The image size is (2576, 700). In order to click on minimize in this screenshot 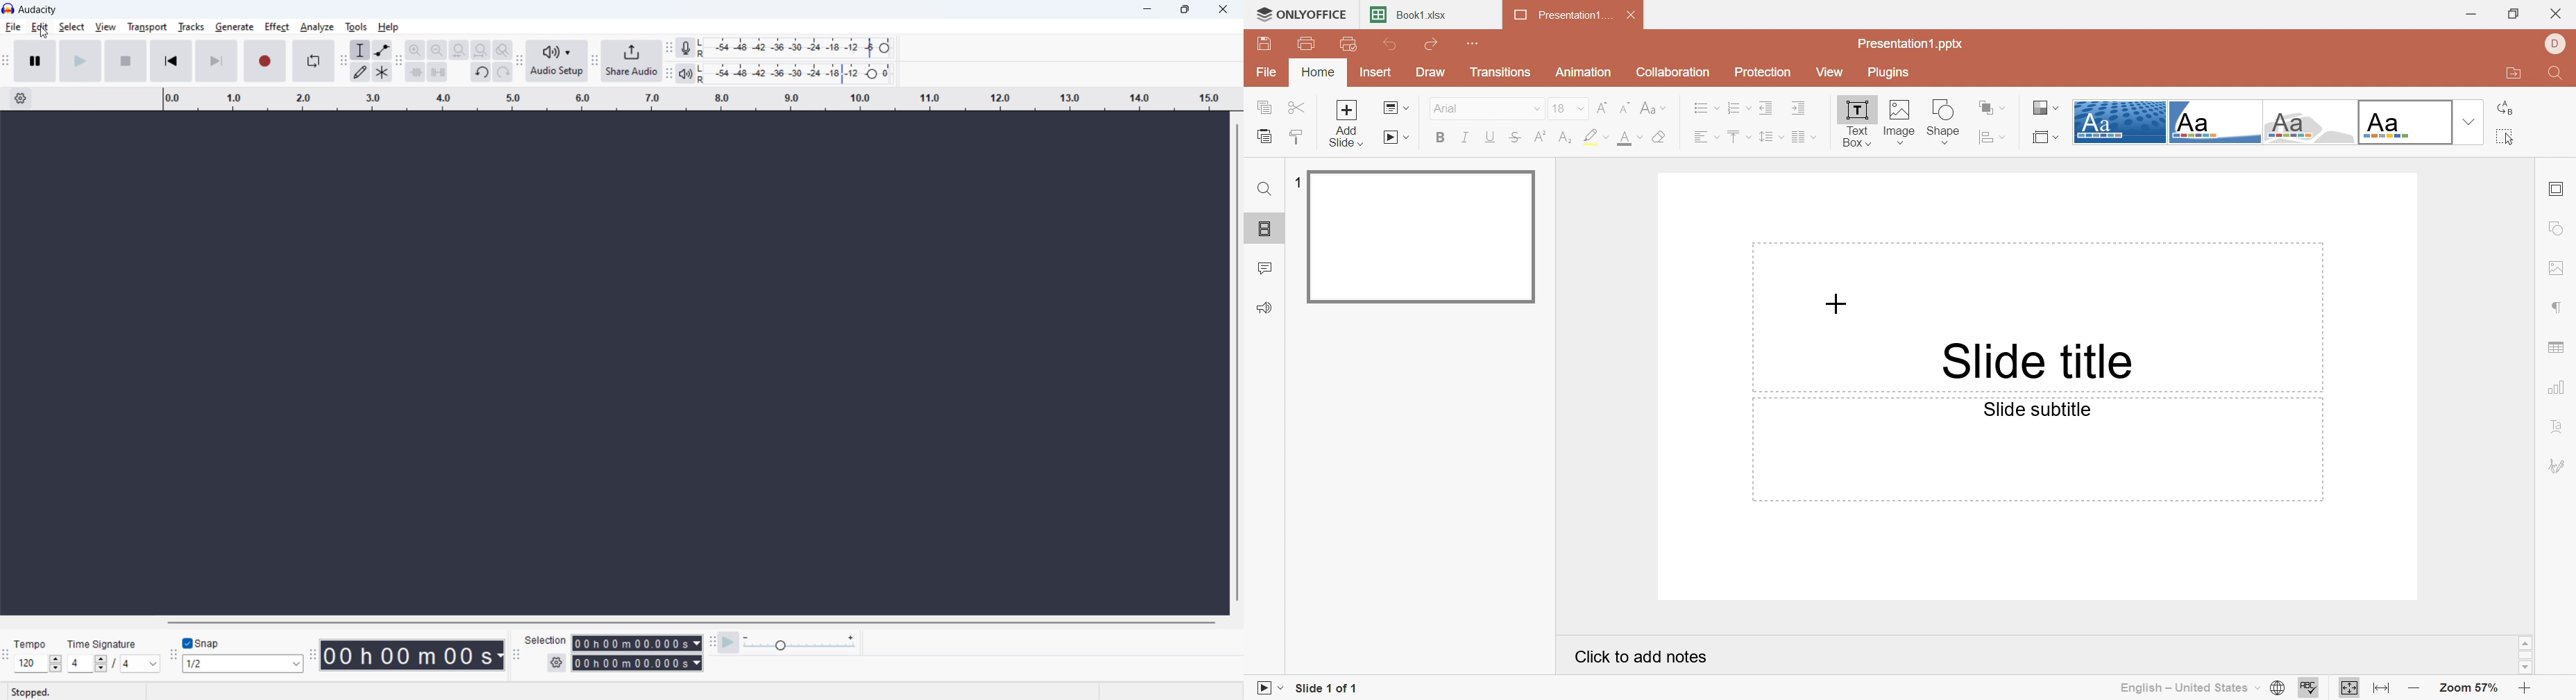, I will do `click(1146, 10)`.